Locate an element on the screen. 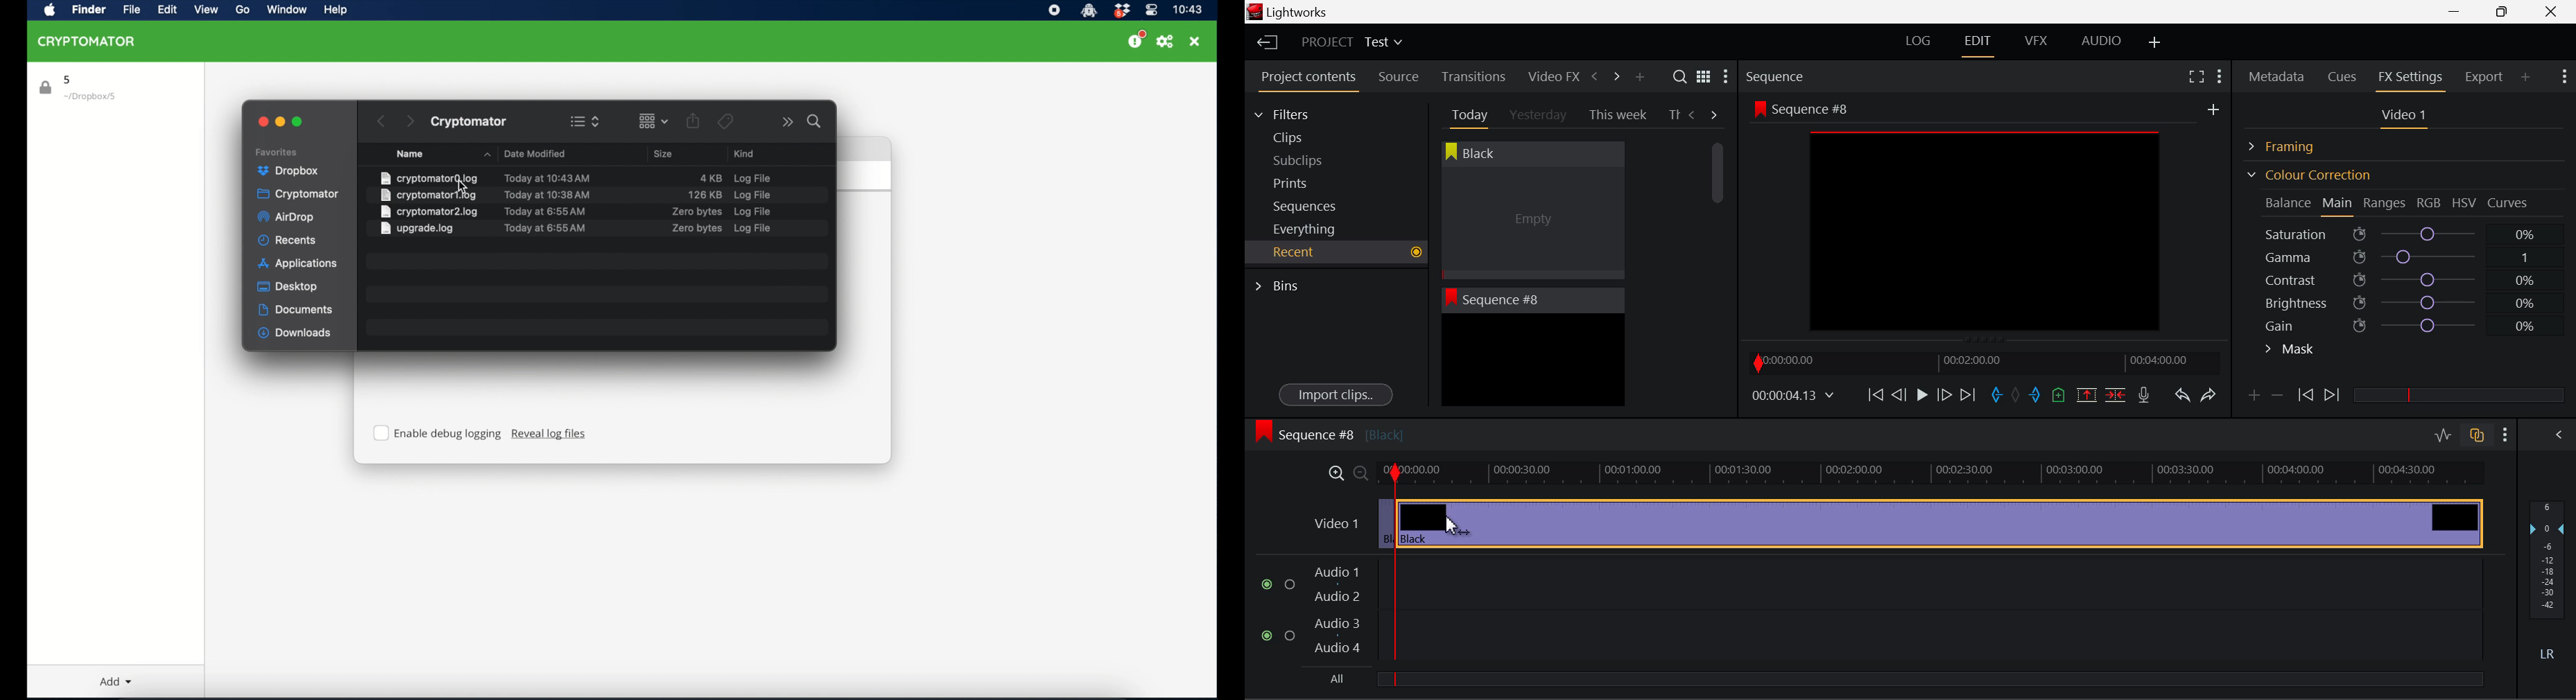  Redo is located at coordinates (2208, 394).